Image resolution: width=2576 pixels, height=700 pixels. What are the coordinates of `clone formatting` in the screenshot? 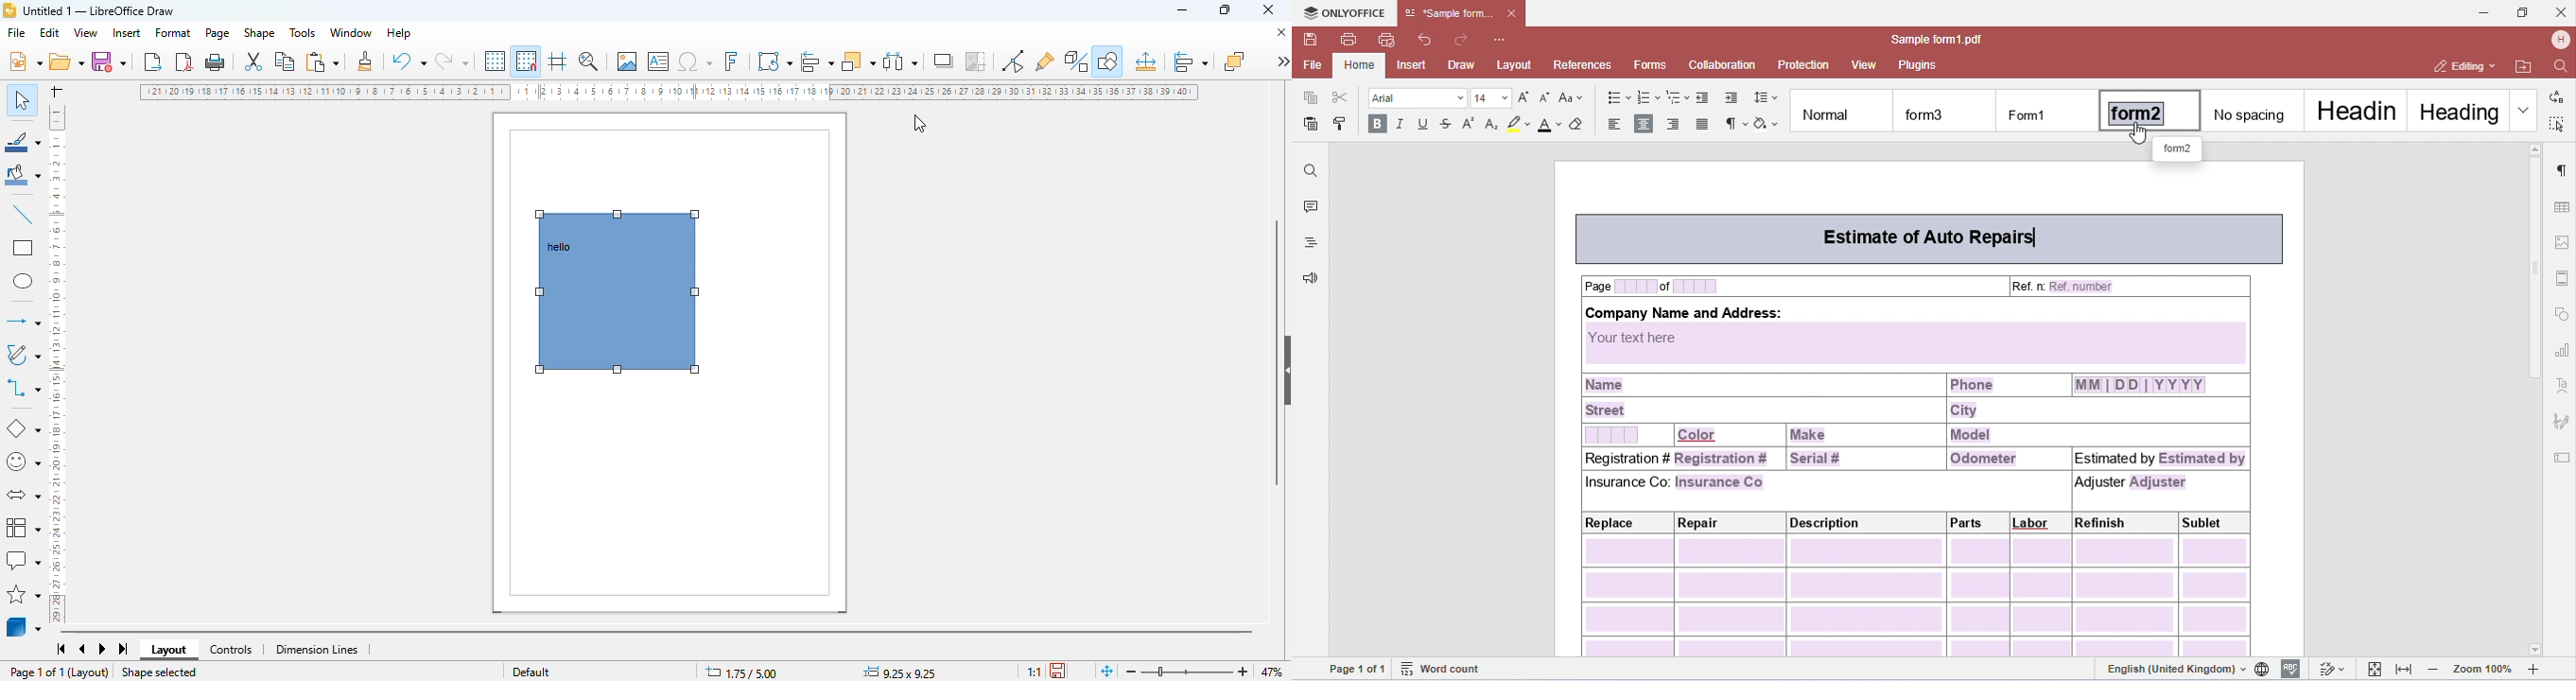 It's located at (365, 61).